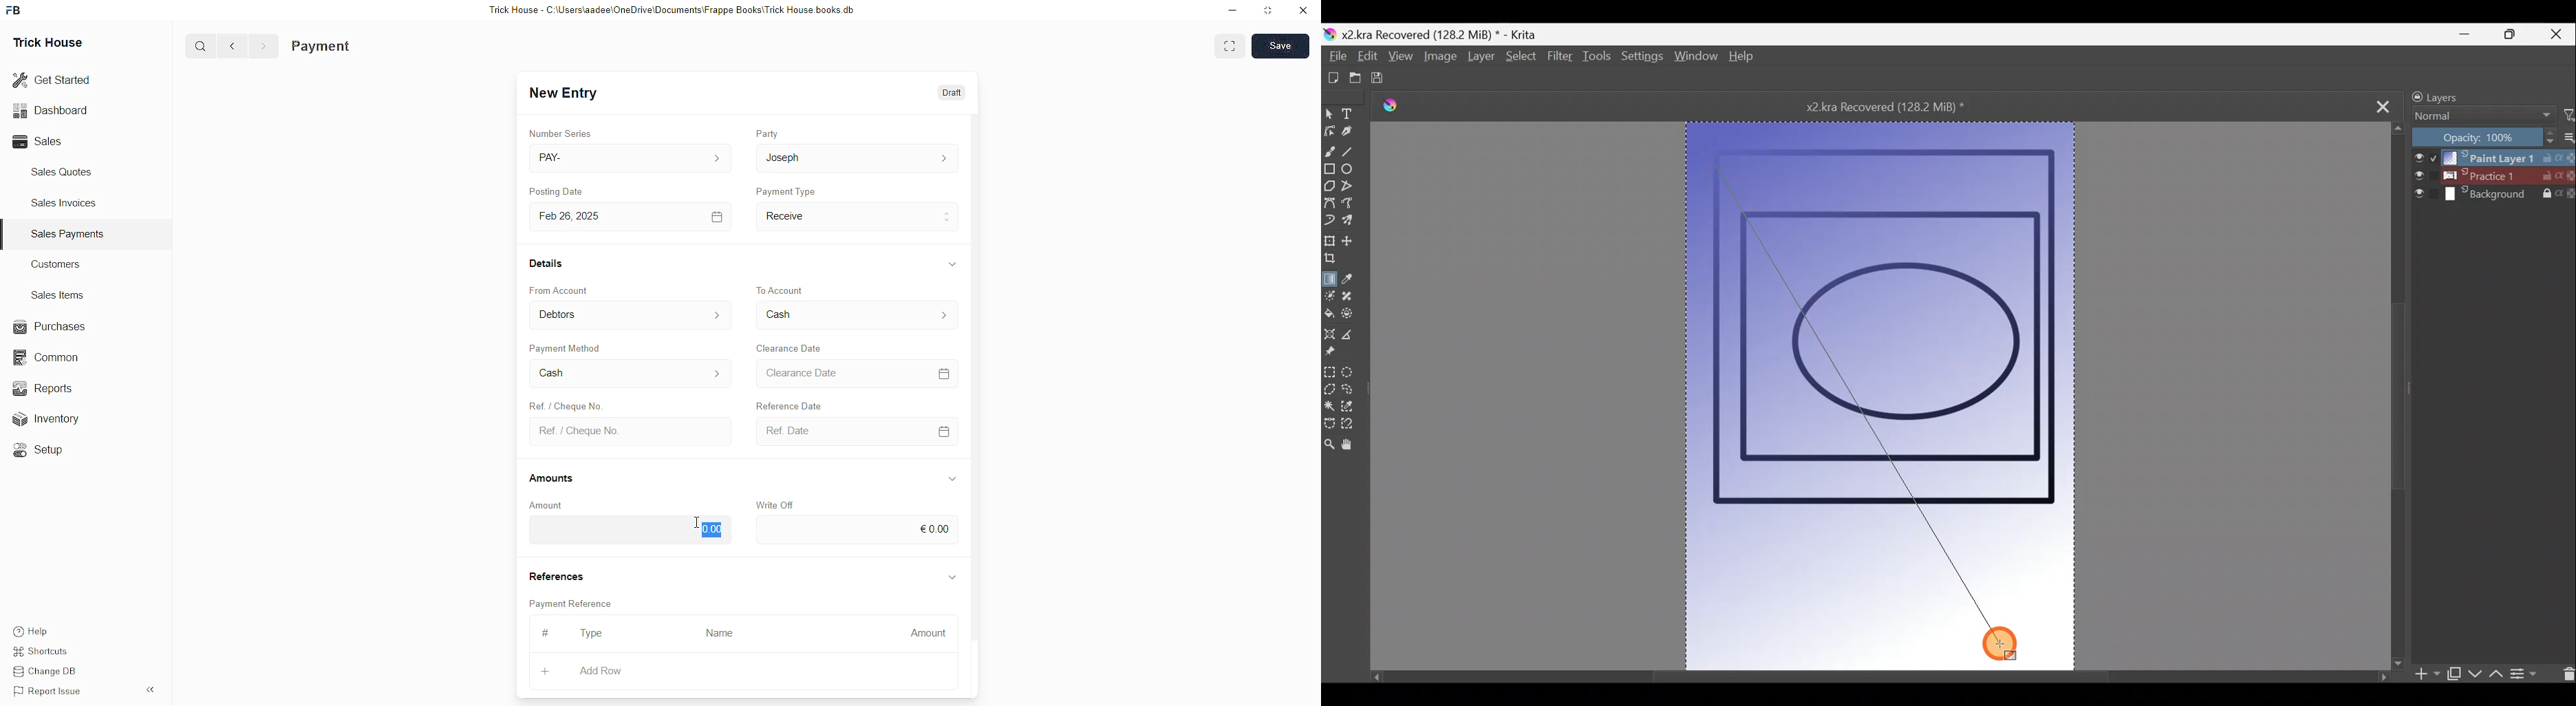 The height and width of the screenshot is (728, 2576). What do you see at coordinates (953, 578) in the screenshot?
I see `Show/Hide` at bounding box center [953, 578].